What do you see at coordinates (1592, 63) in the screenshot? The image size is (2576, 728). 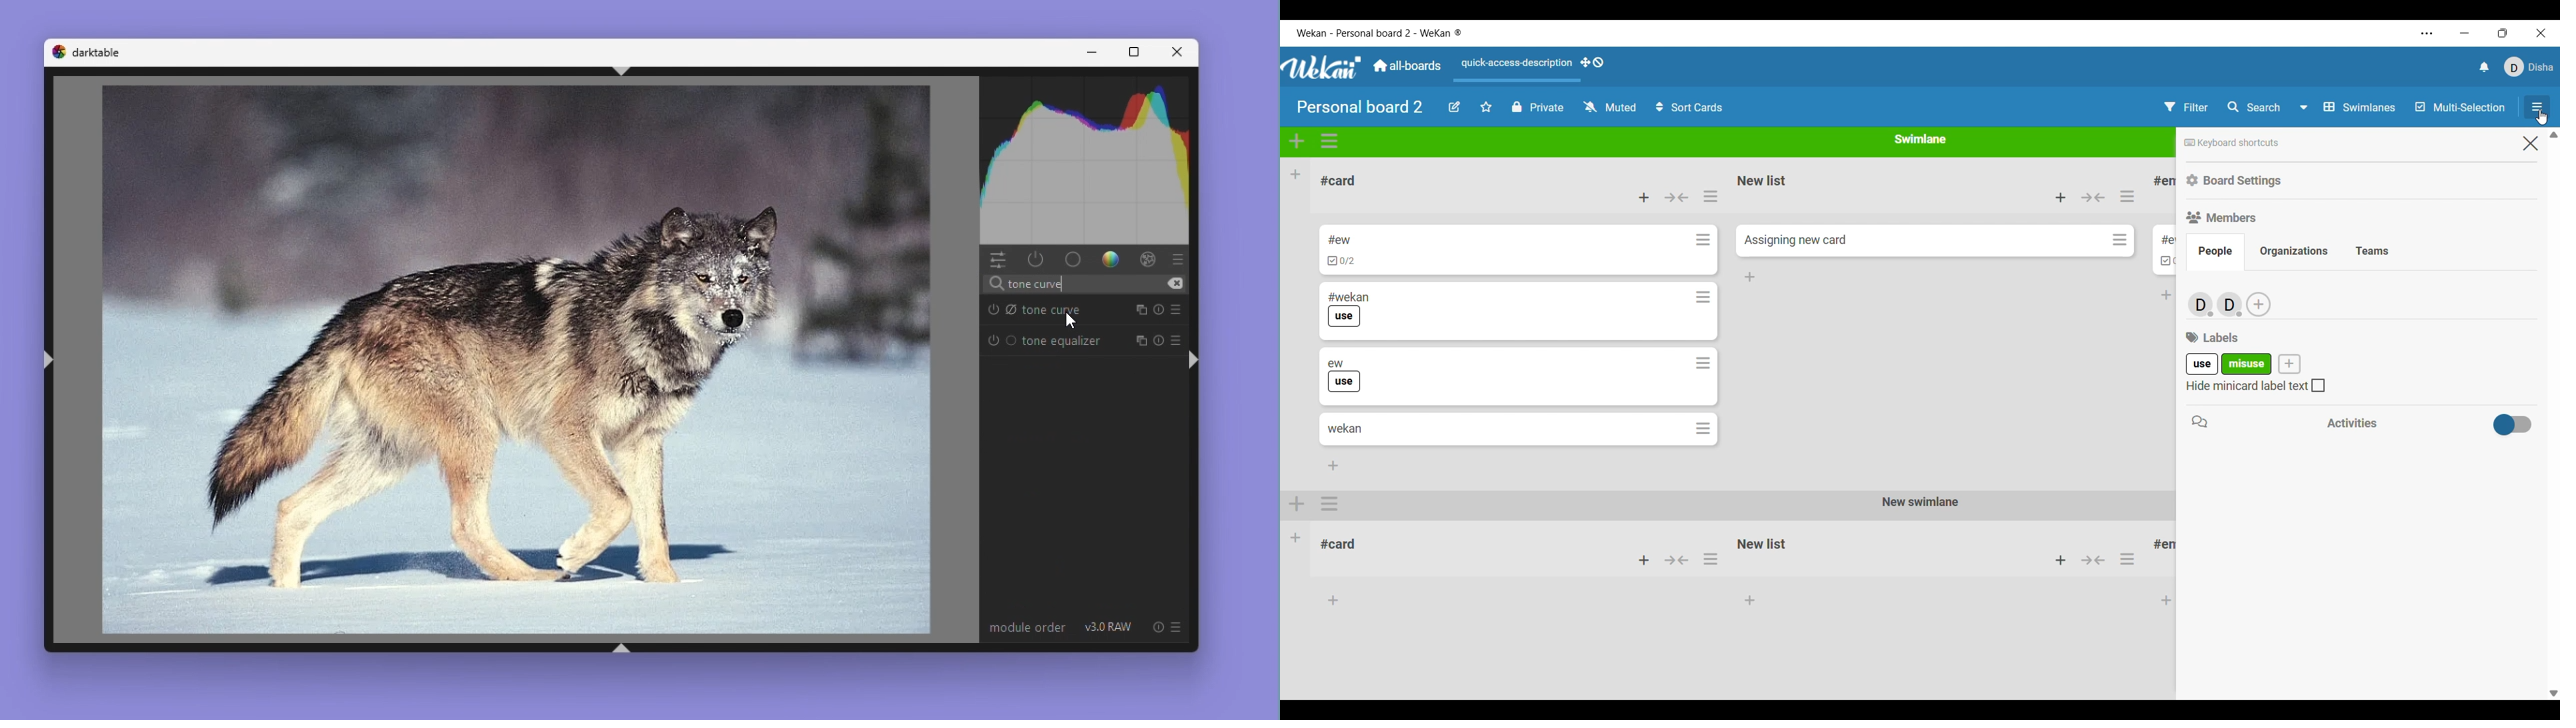 I see `Show desktop drag handles` at bounding box center [1592, 63].